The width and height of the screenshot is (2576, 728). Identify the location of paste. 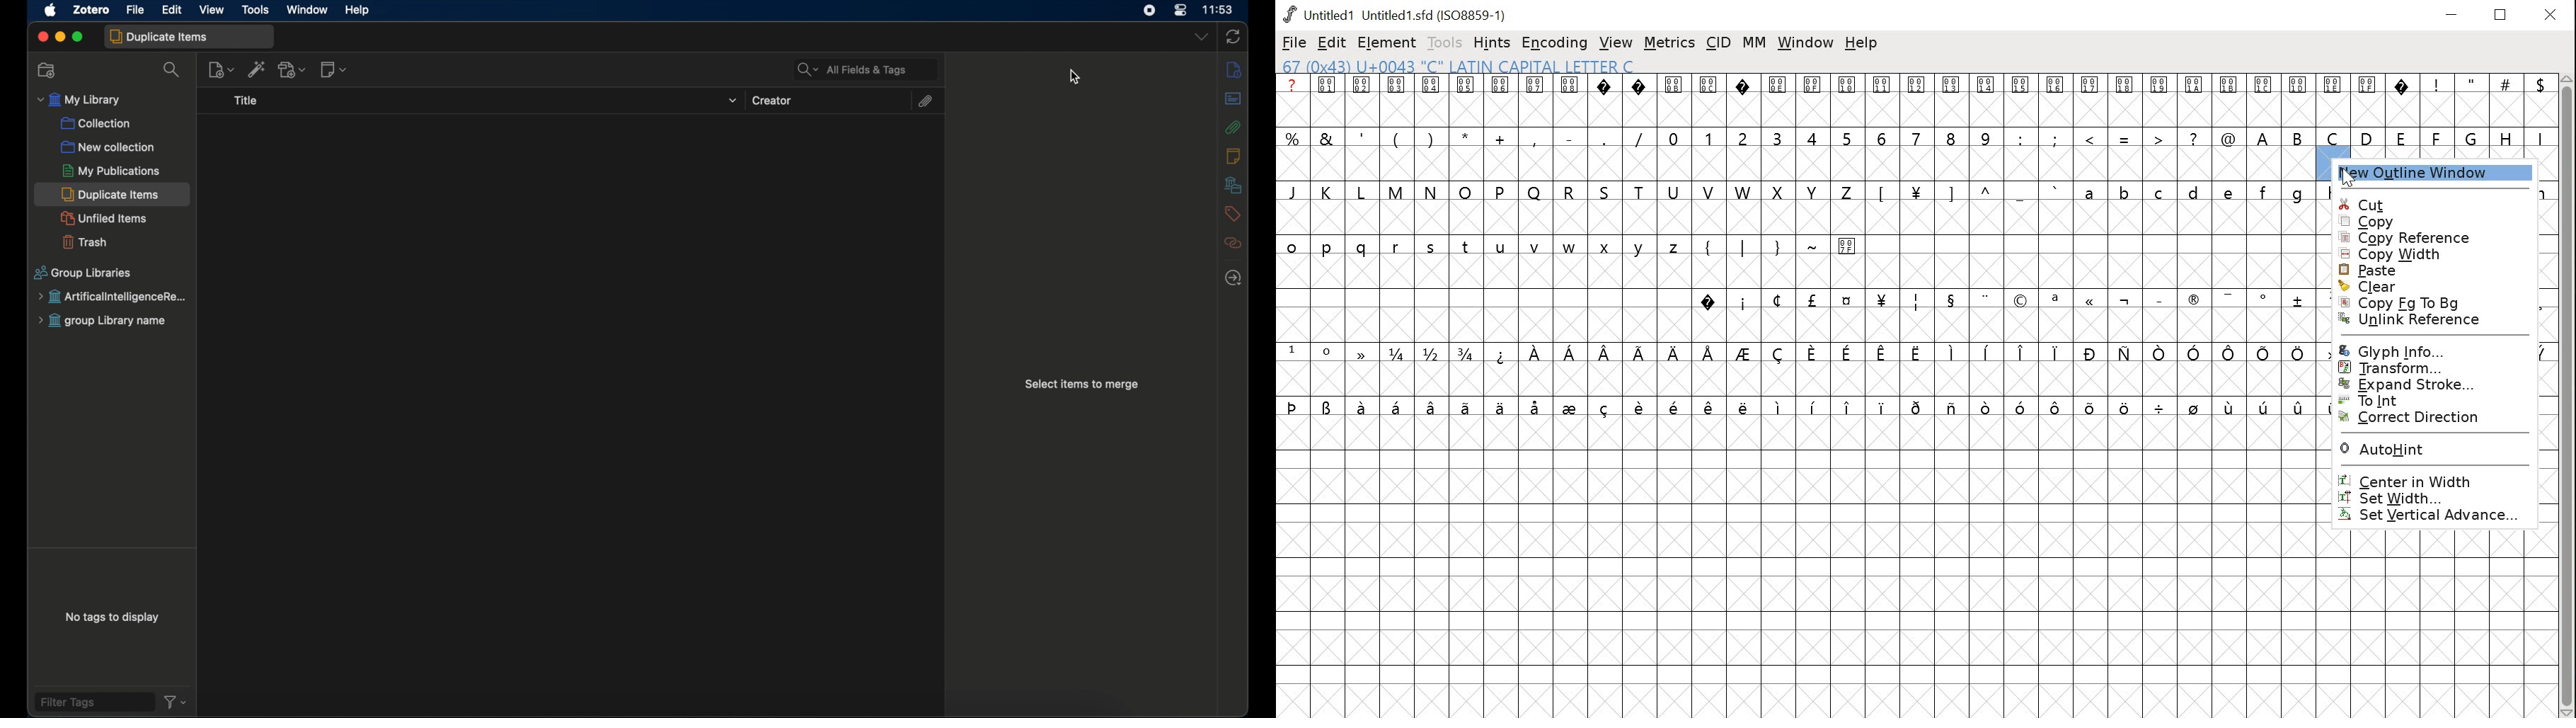
(2424, 269).